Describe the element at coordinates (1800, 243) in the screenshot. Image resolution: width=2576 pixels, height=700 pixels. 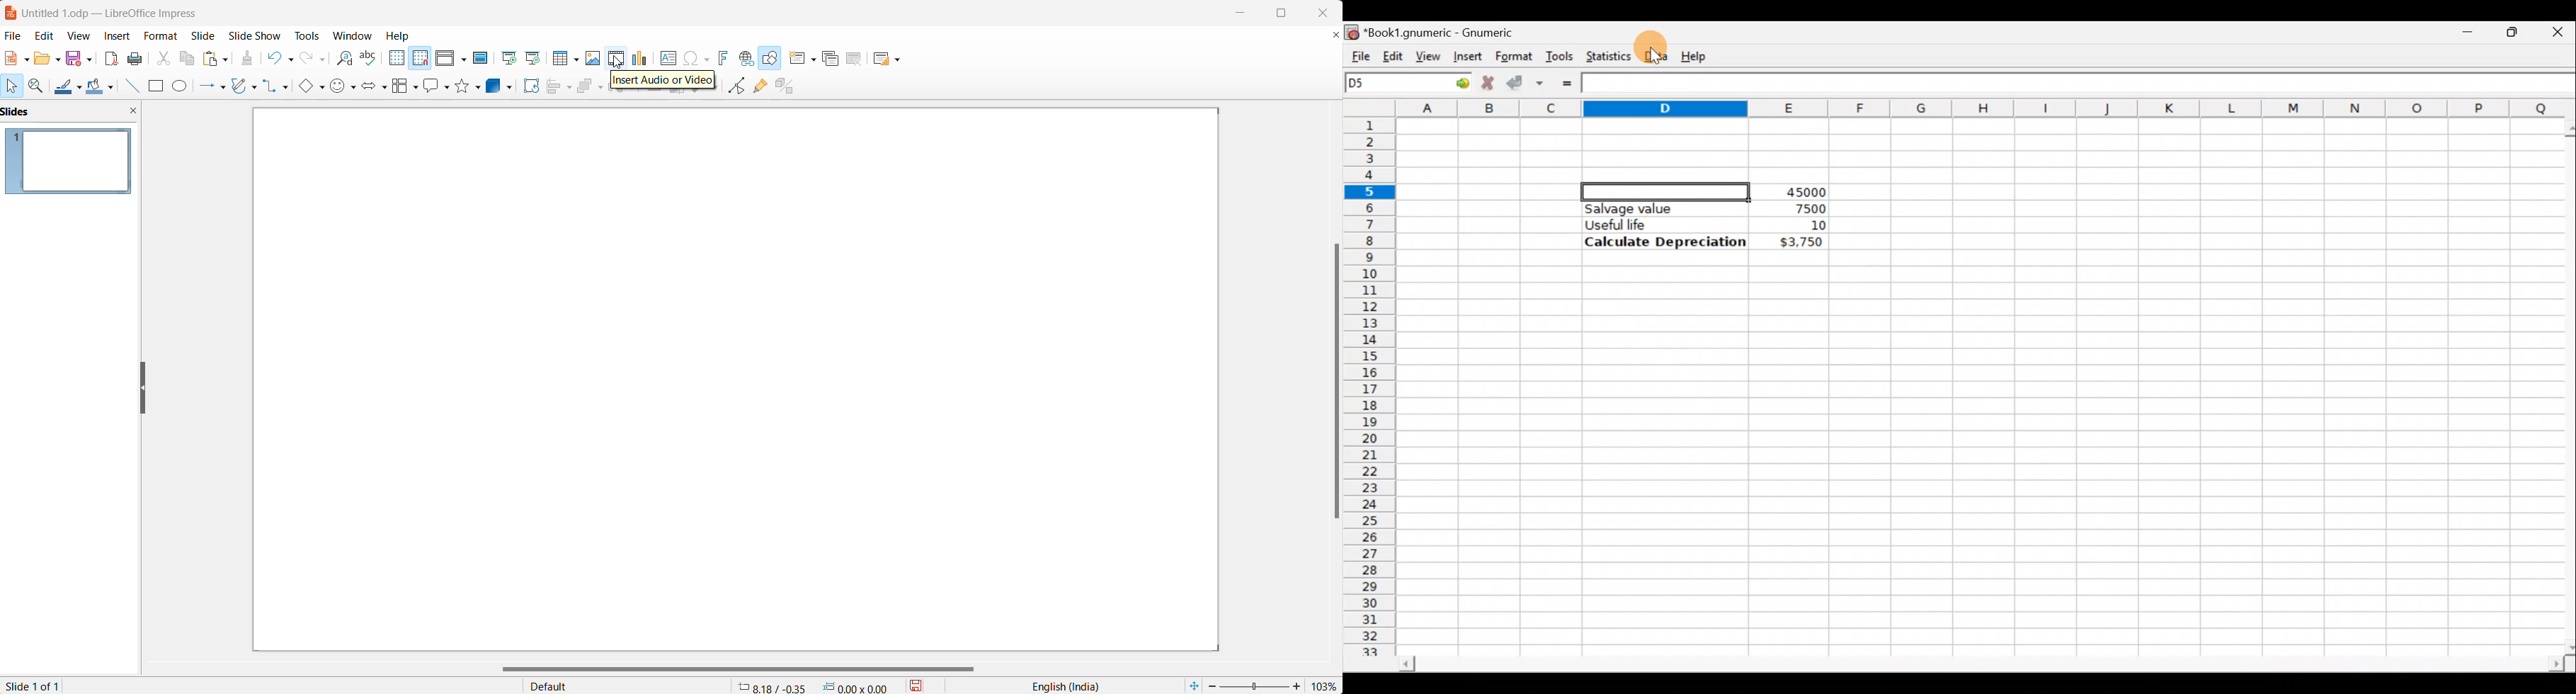
I see `$3,750` at that location.